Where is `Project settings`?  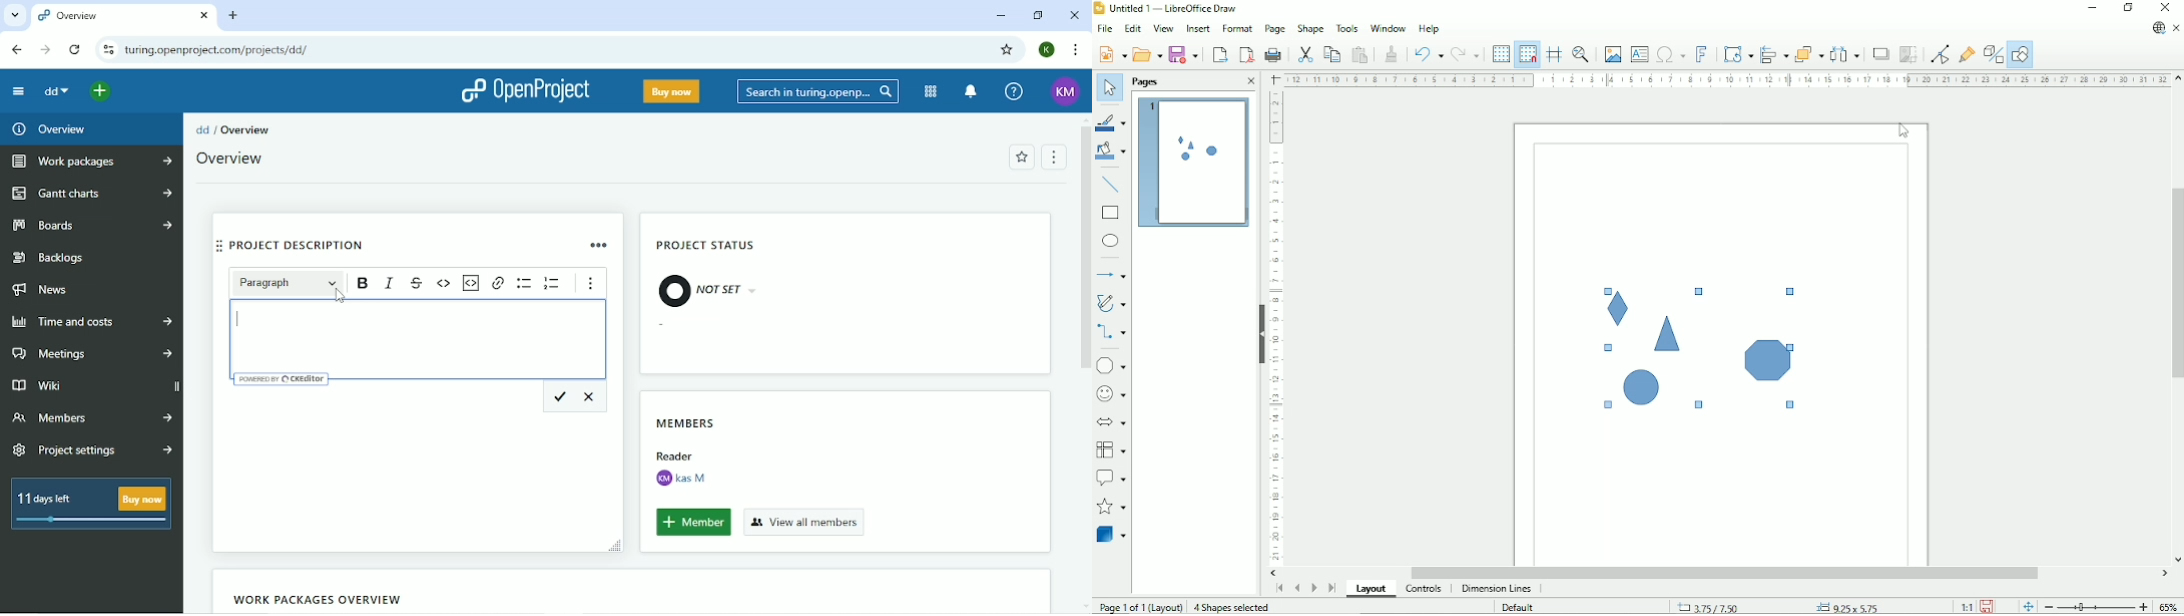
Project settings is located at coordinates (94, 451).